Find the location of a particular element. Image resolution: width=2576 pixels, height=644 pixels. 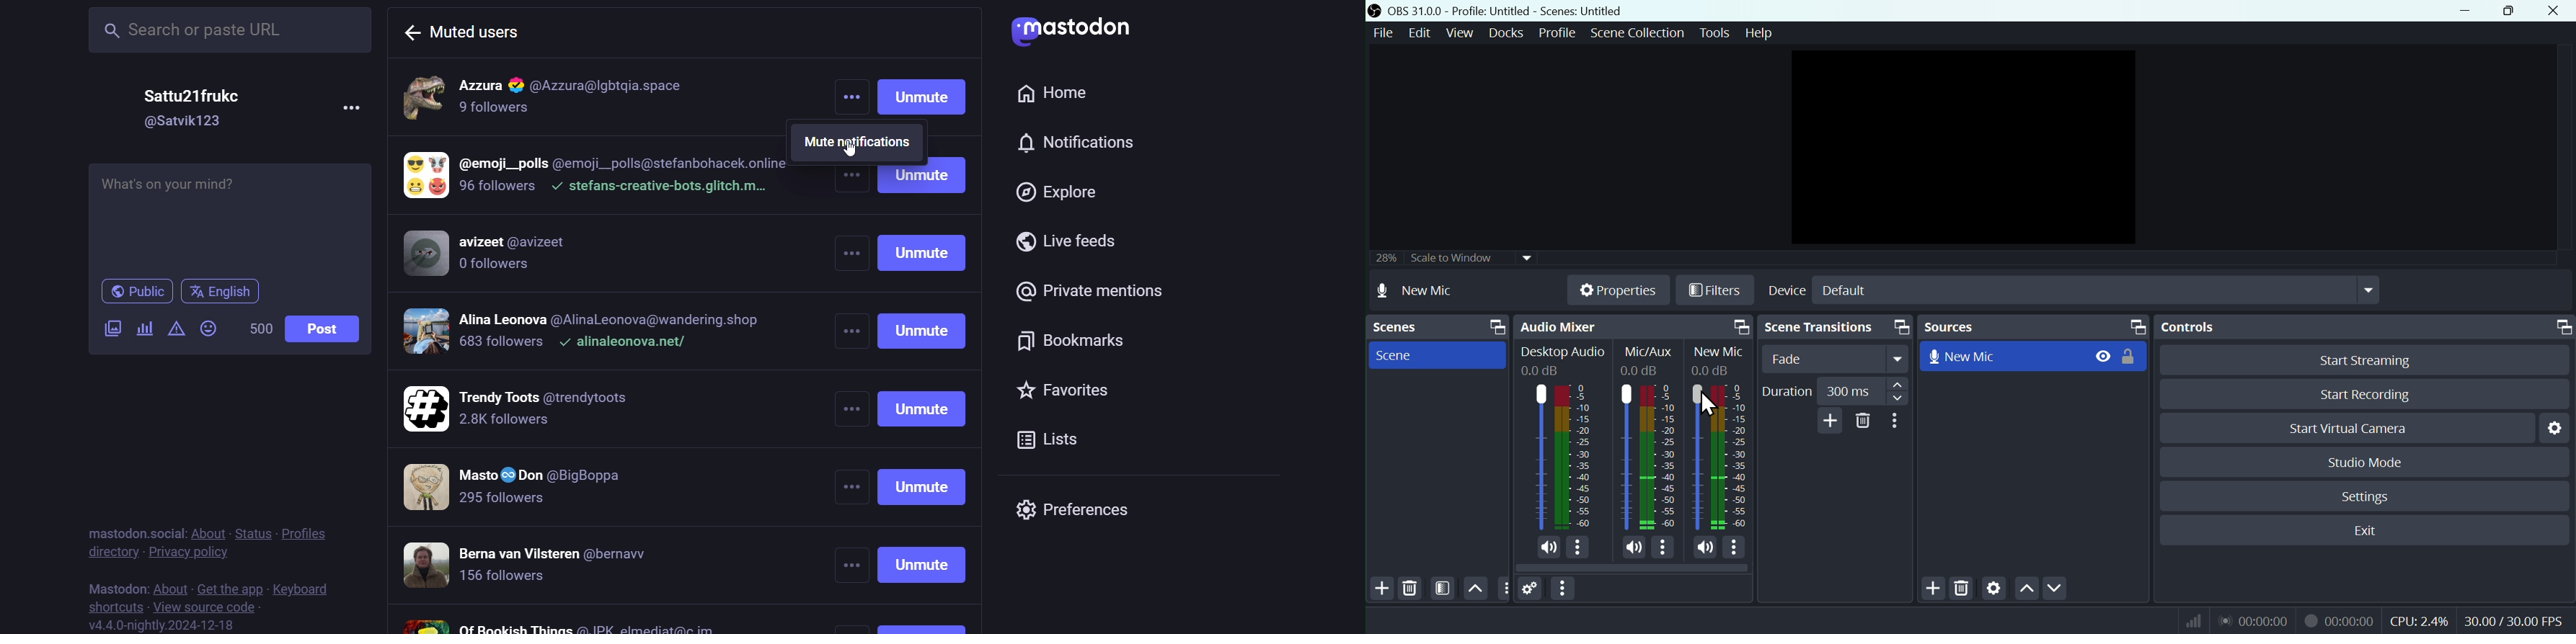

source code is located at coordinates (211, 607).